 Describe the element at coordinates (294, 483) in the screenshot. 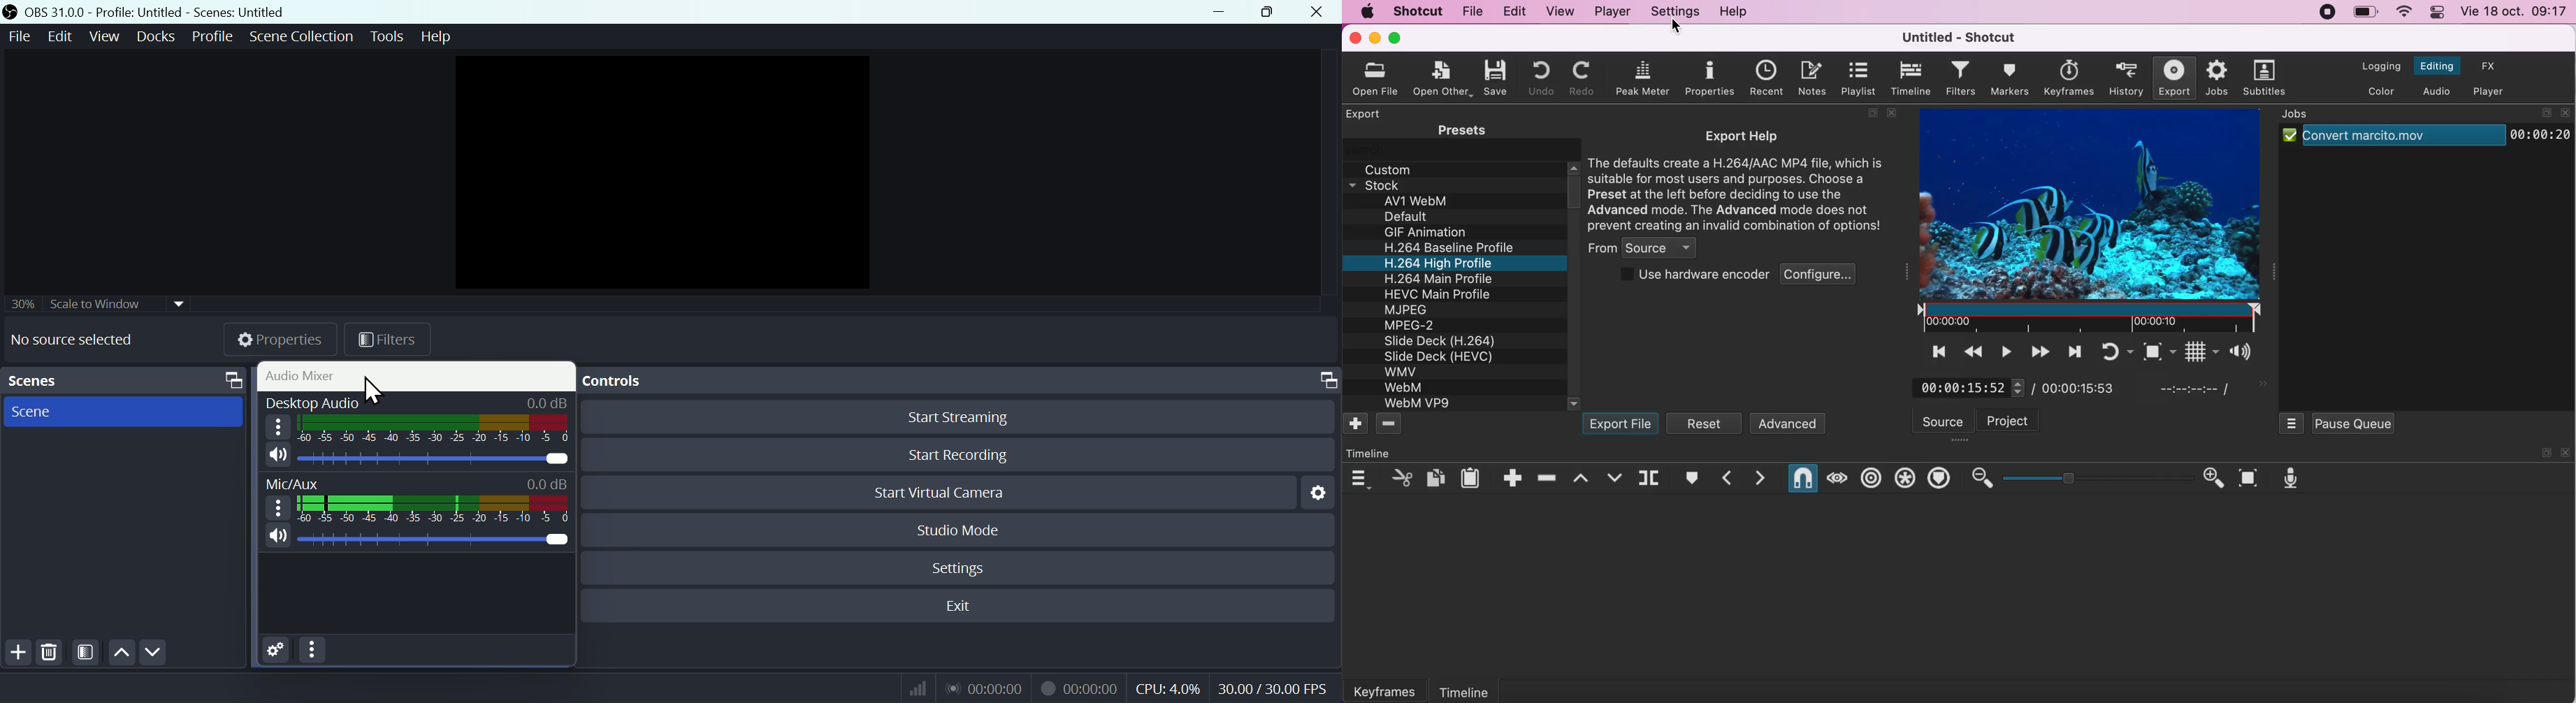

I see `Mic/Aux` at that location.